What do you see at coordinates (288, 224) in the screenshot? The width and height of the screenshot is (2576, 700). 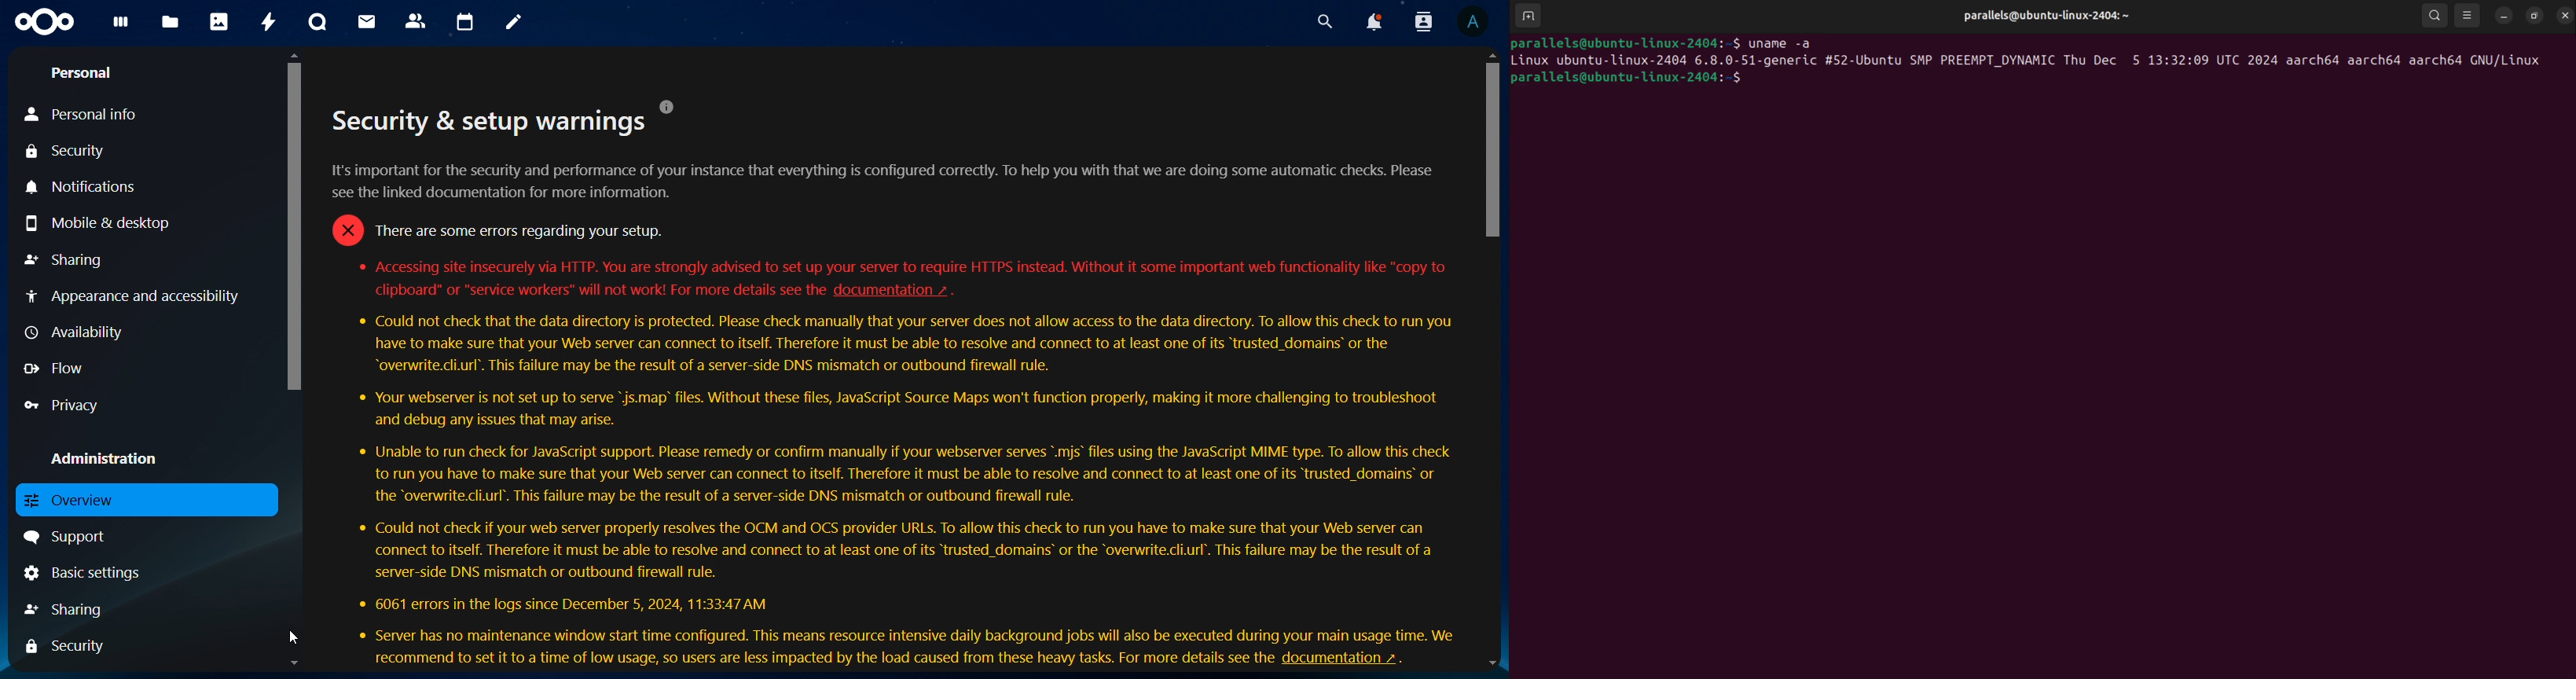 I see `vertical scroll bar` at bounding box center [288, 224].